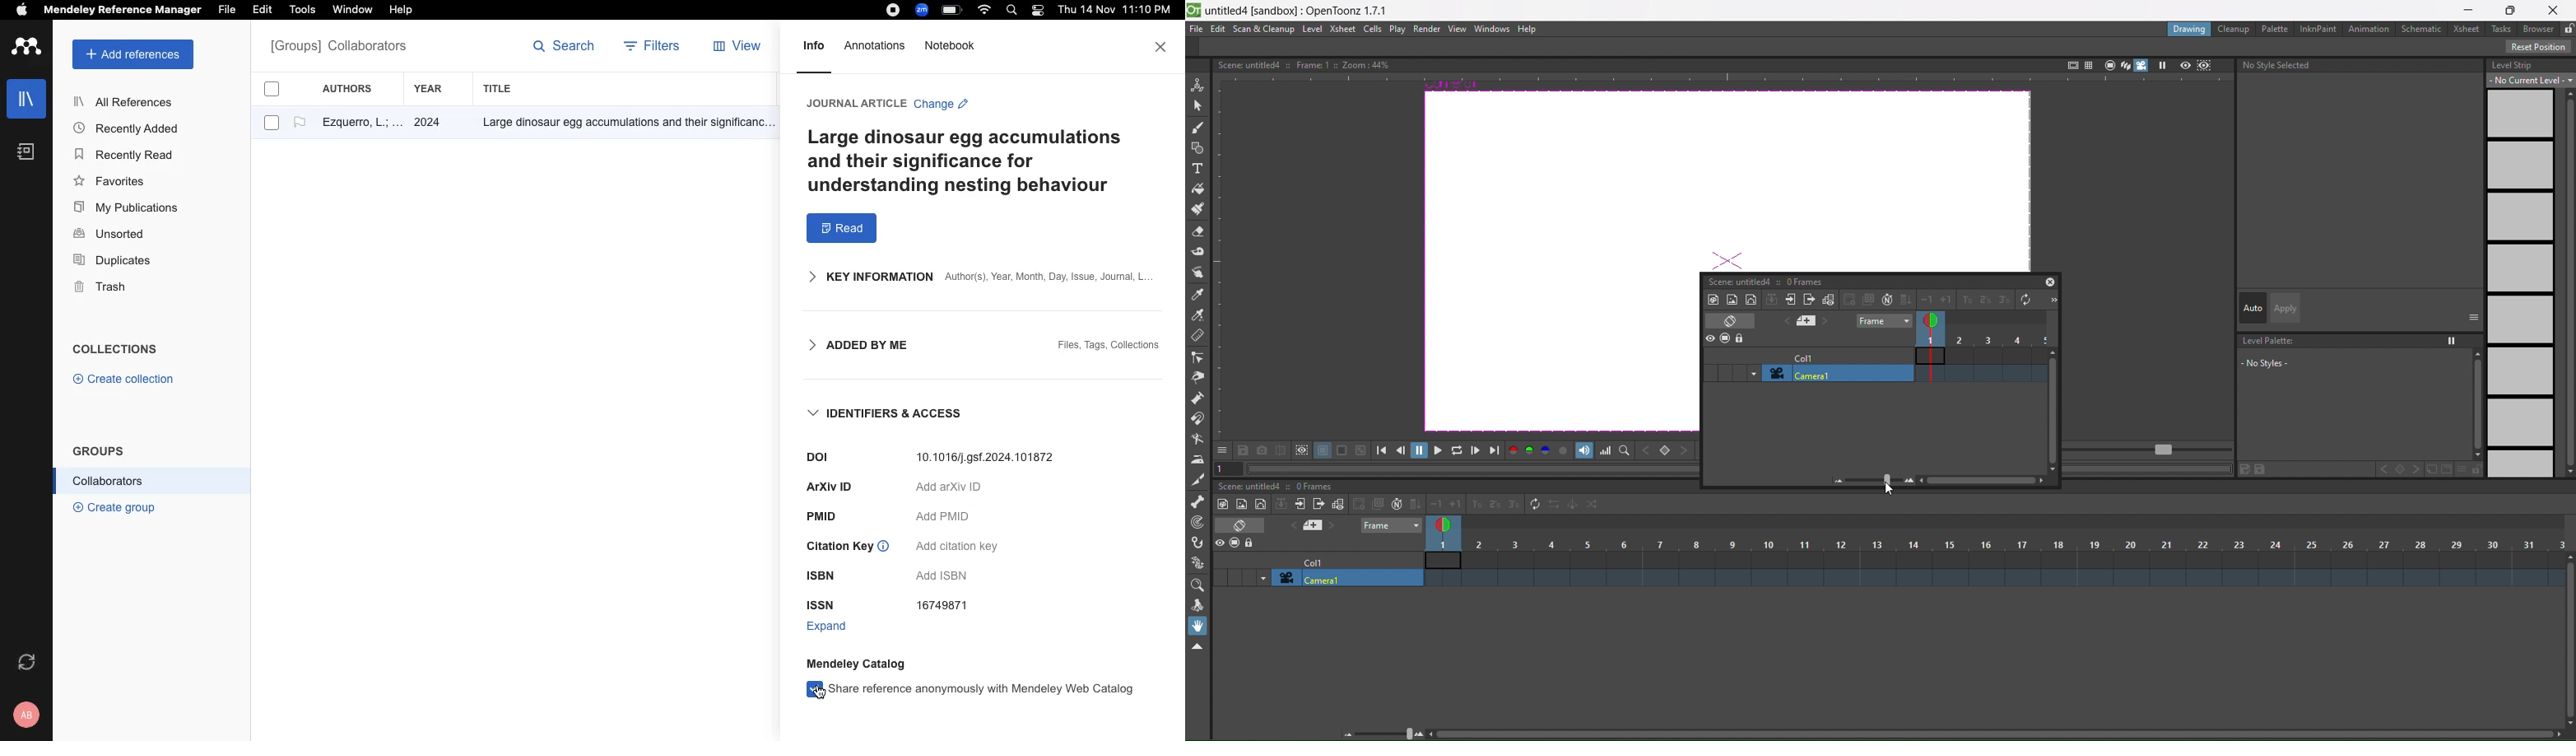 This screenshot has width=2576, height=756. I want to click on light/dark mode, so click(1037, 10).